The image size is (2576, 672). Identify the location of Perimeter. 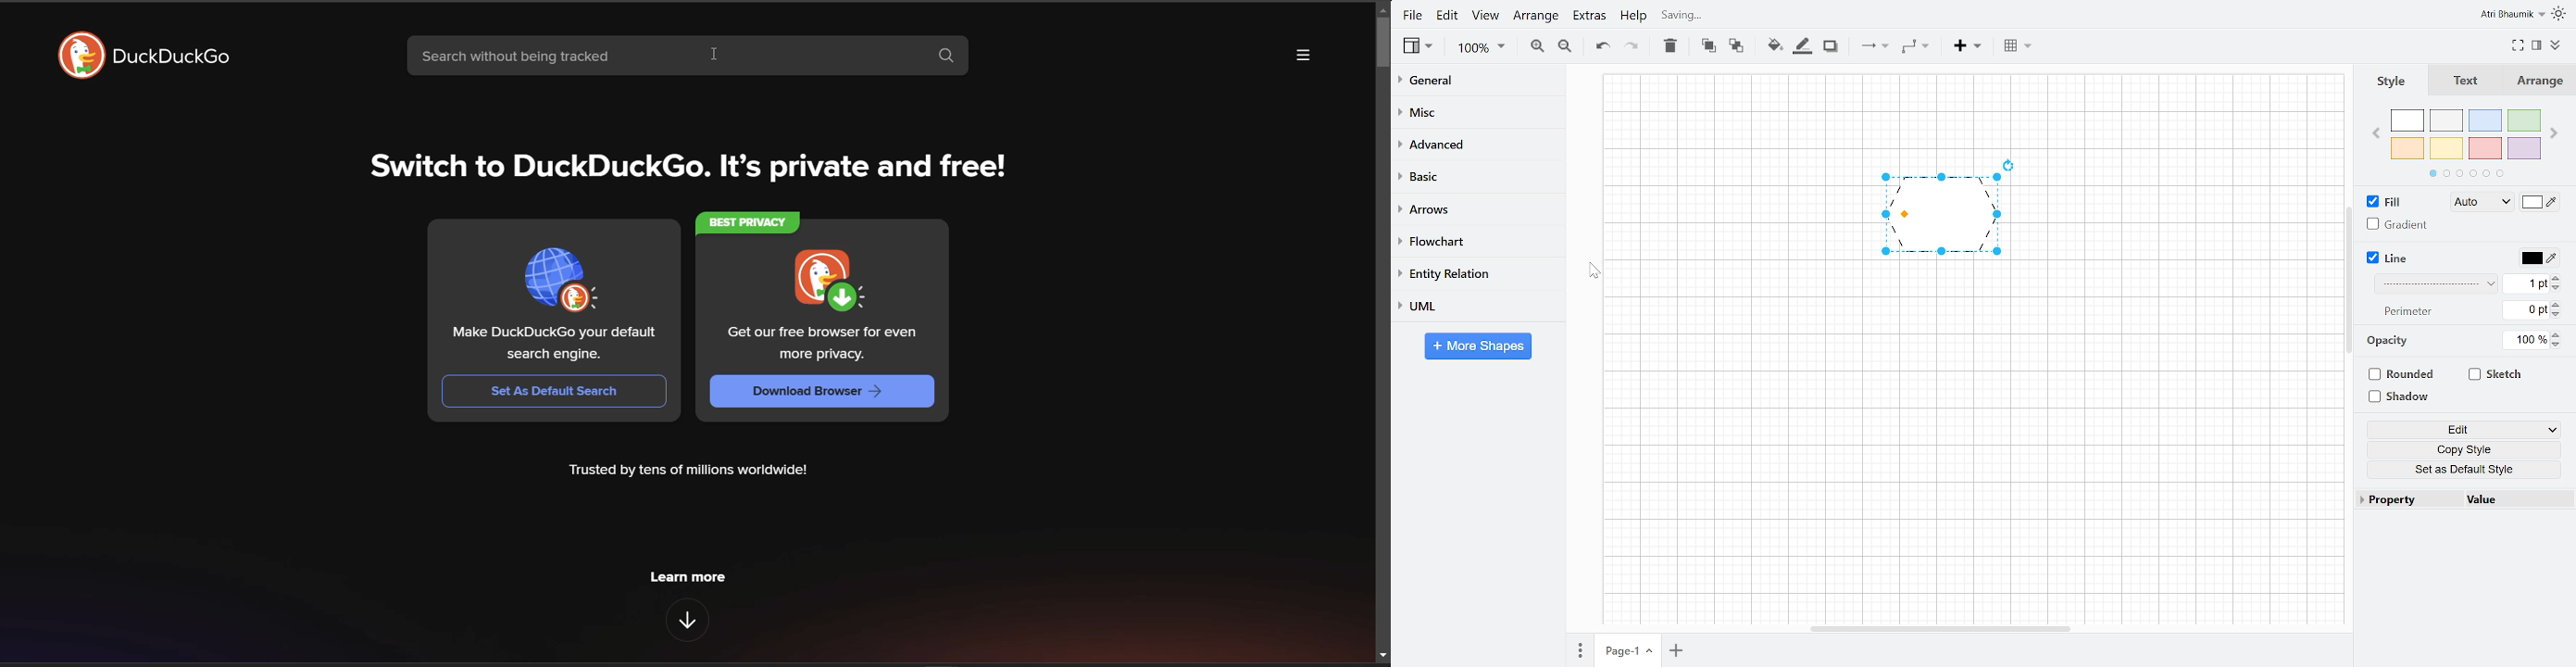
(2409, 310).